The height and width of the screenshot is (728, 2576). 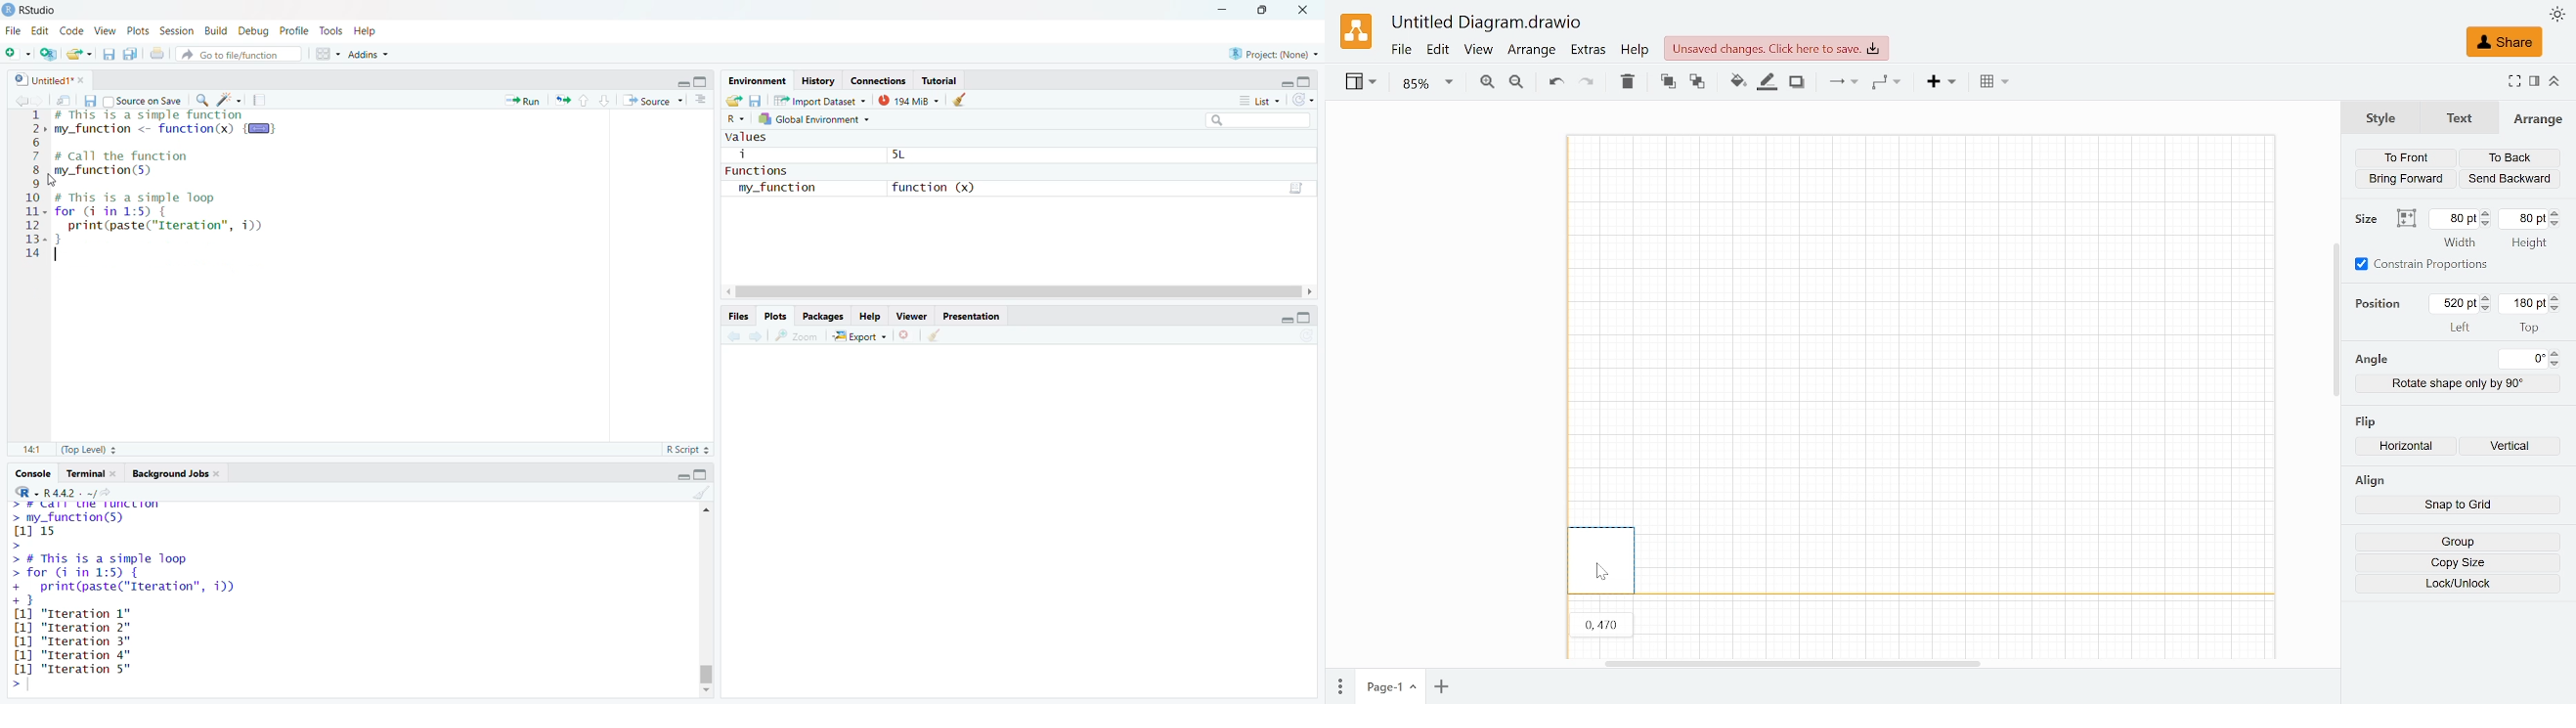 I want to click on terminal, so click(x=84, y=473).